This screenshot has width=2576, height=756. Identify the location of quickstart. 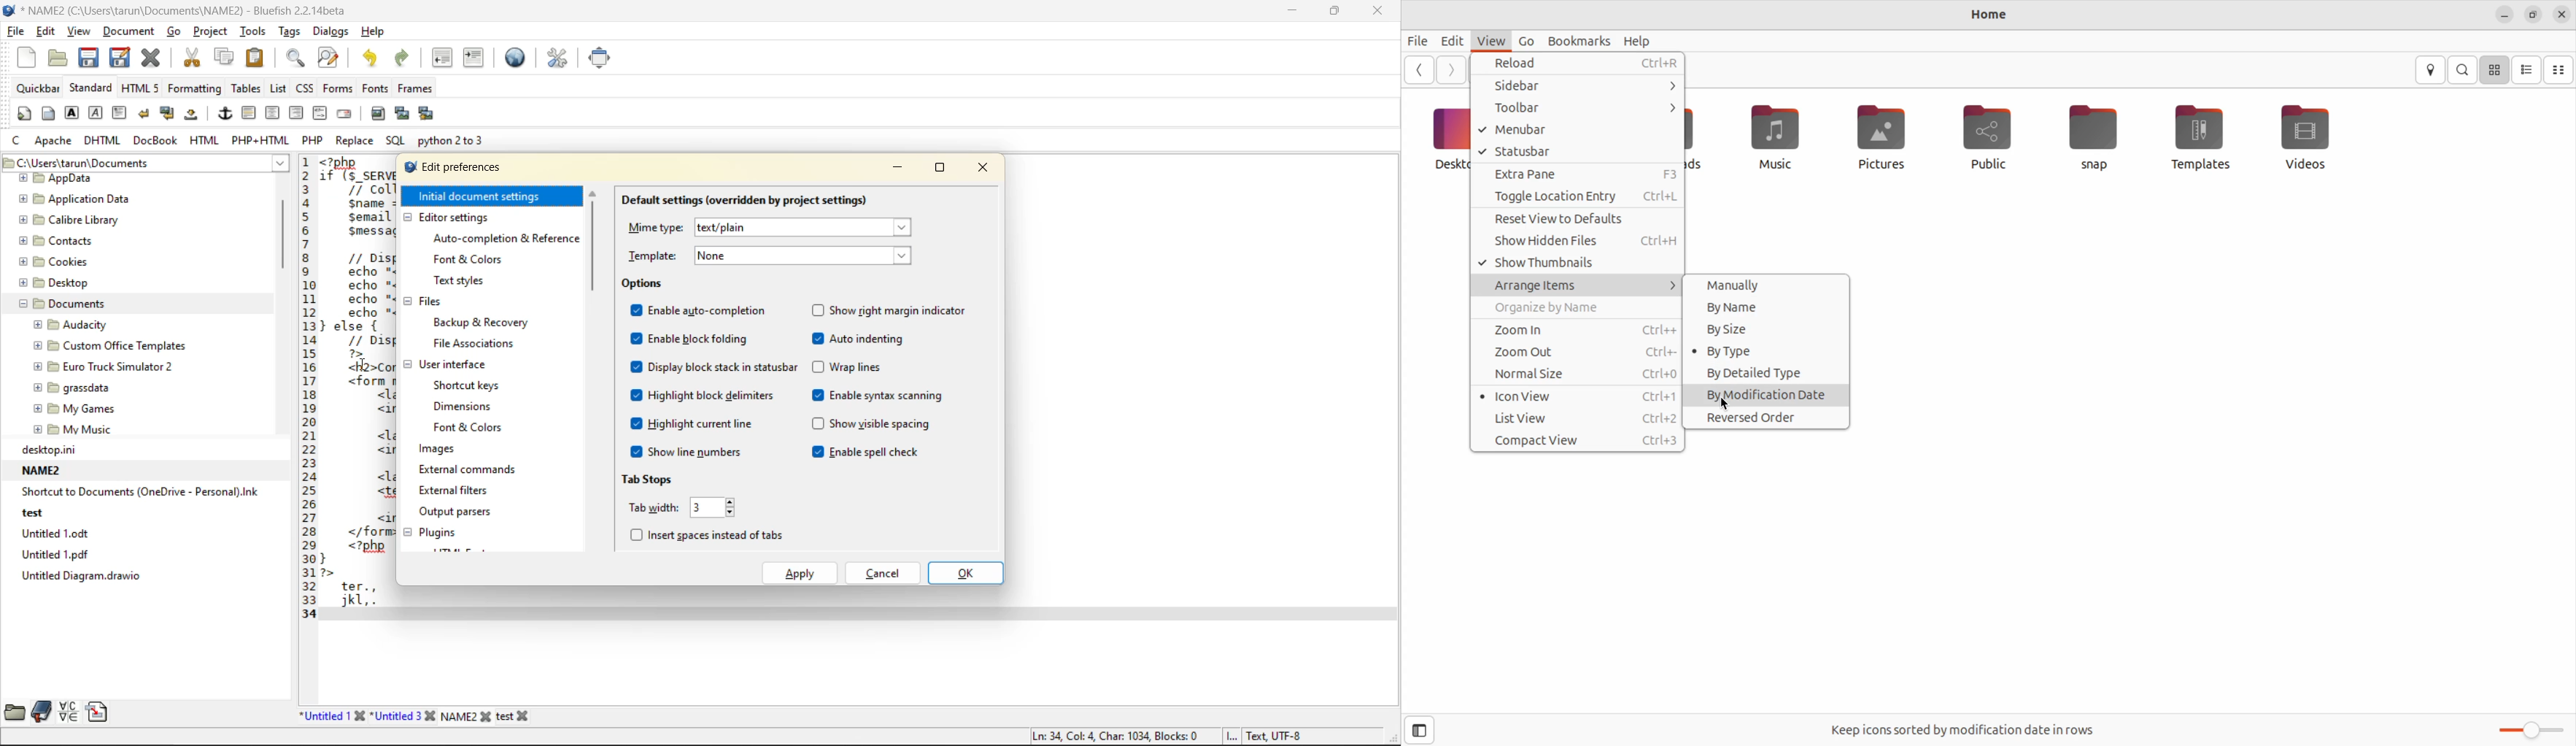
(23, 114).